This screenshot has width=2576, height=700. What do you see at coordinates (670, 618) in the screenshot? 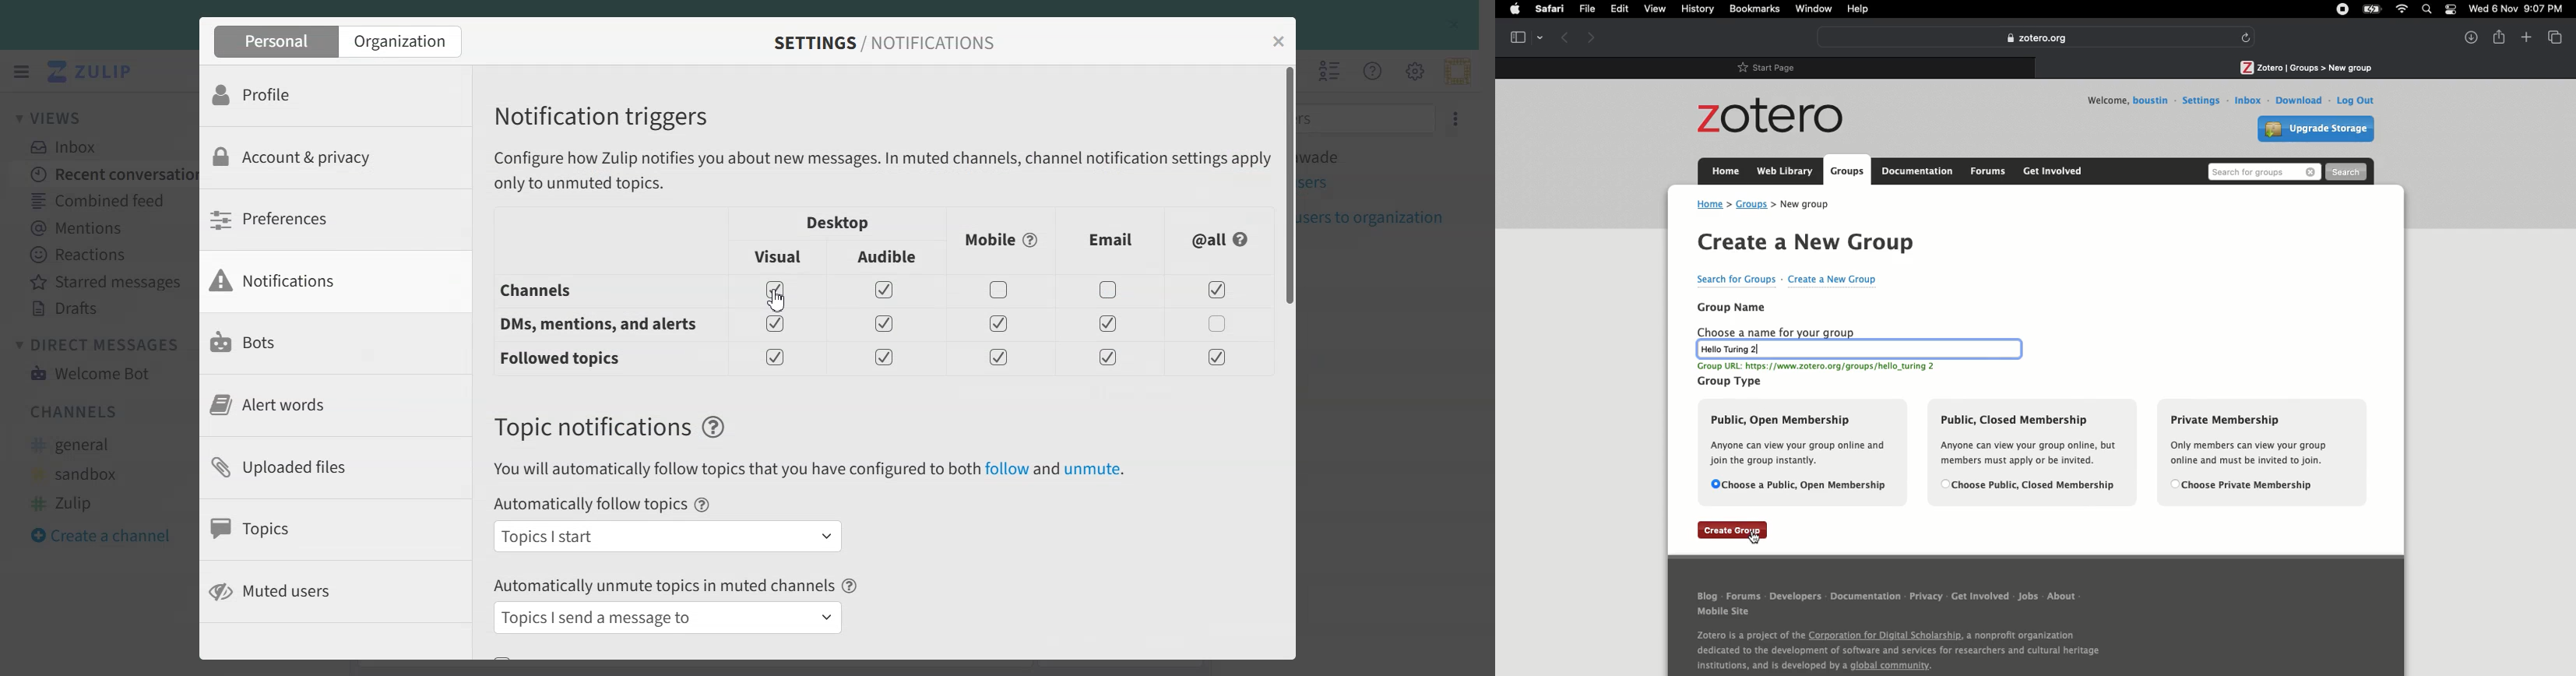
I see `Topics I send a message to ` at bounding box center [670, 618].